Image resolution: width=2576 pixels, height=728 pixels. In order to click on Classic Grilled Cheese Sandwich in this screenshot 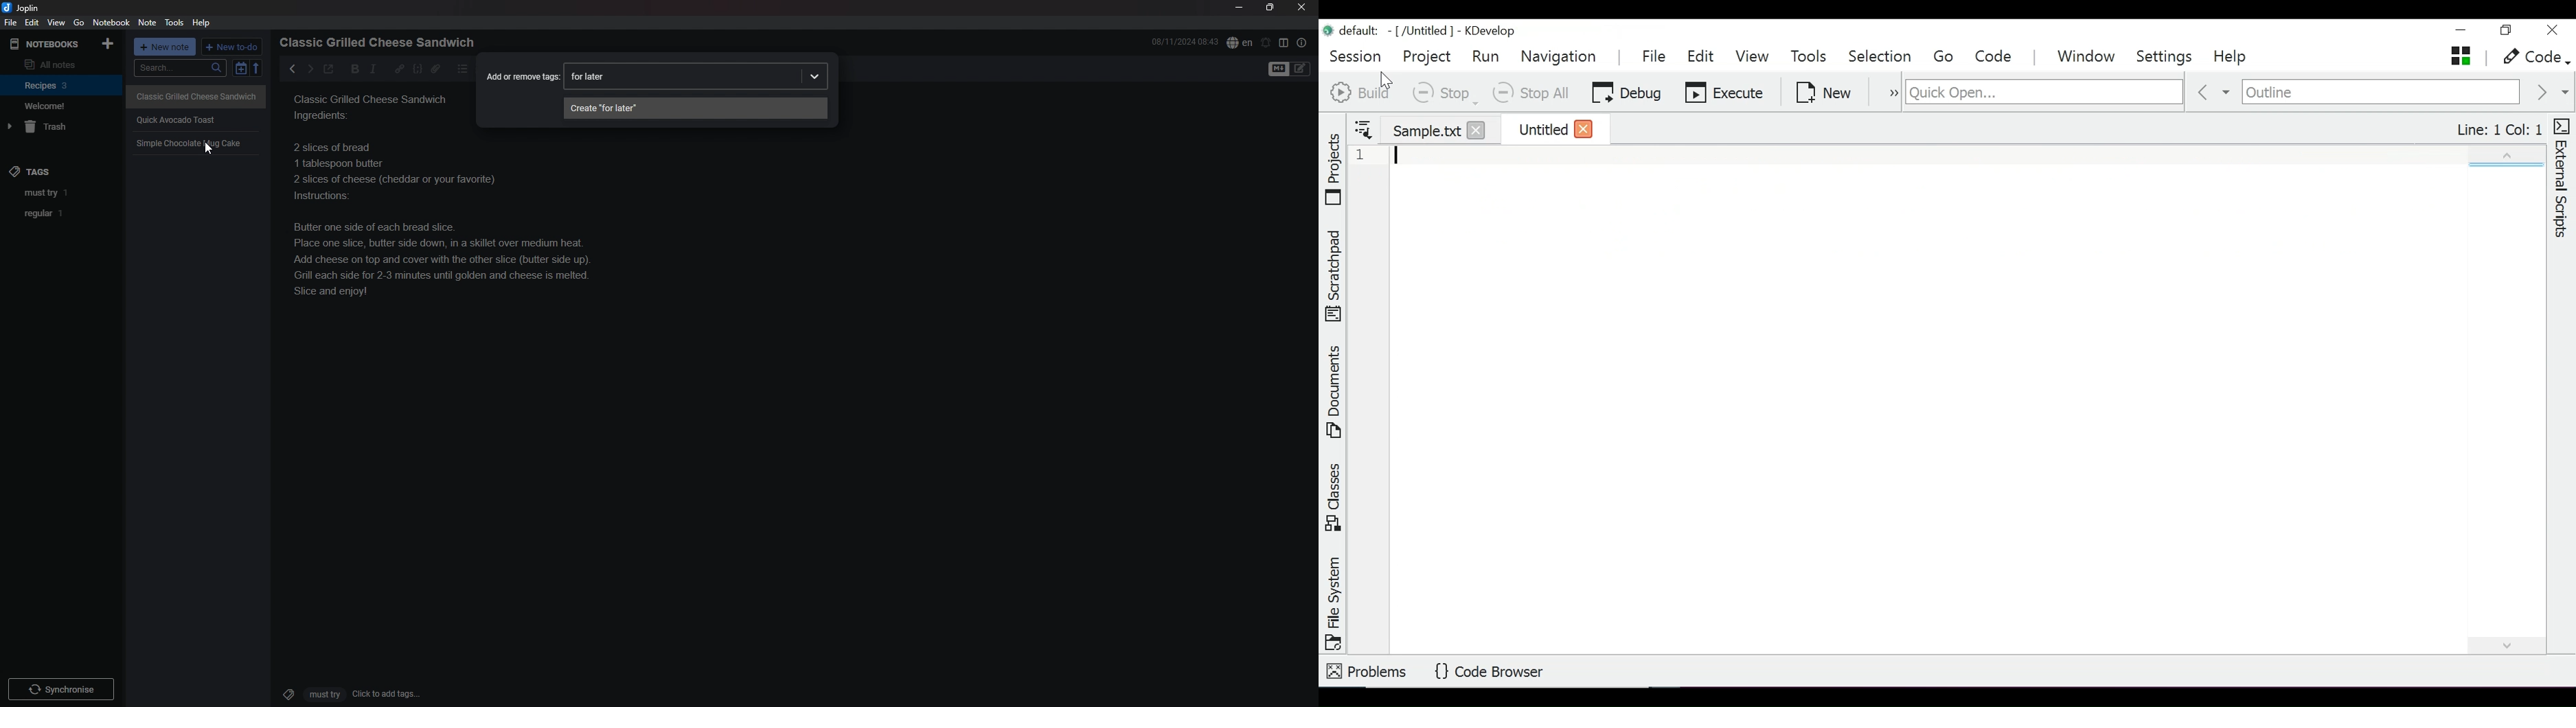, I will do `click(197, 95)`.